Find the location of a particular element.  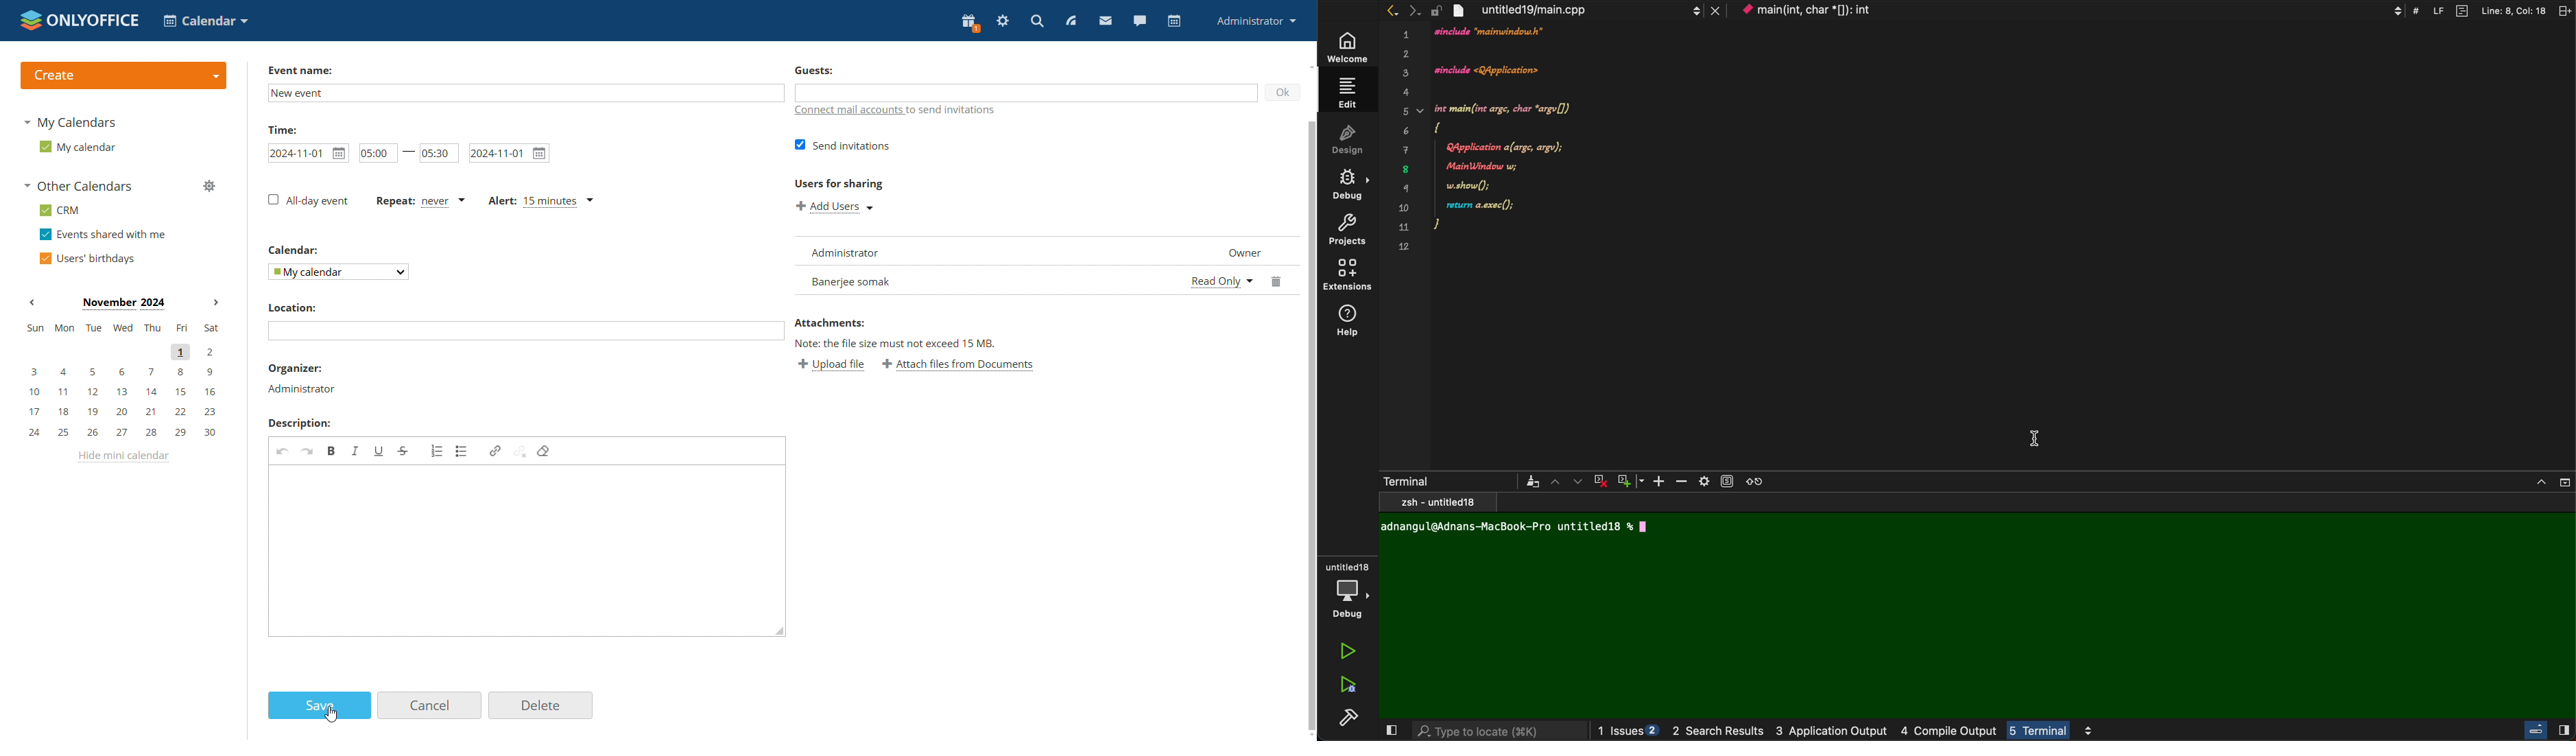

Description is located at coordinates (298, 424).